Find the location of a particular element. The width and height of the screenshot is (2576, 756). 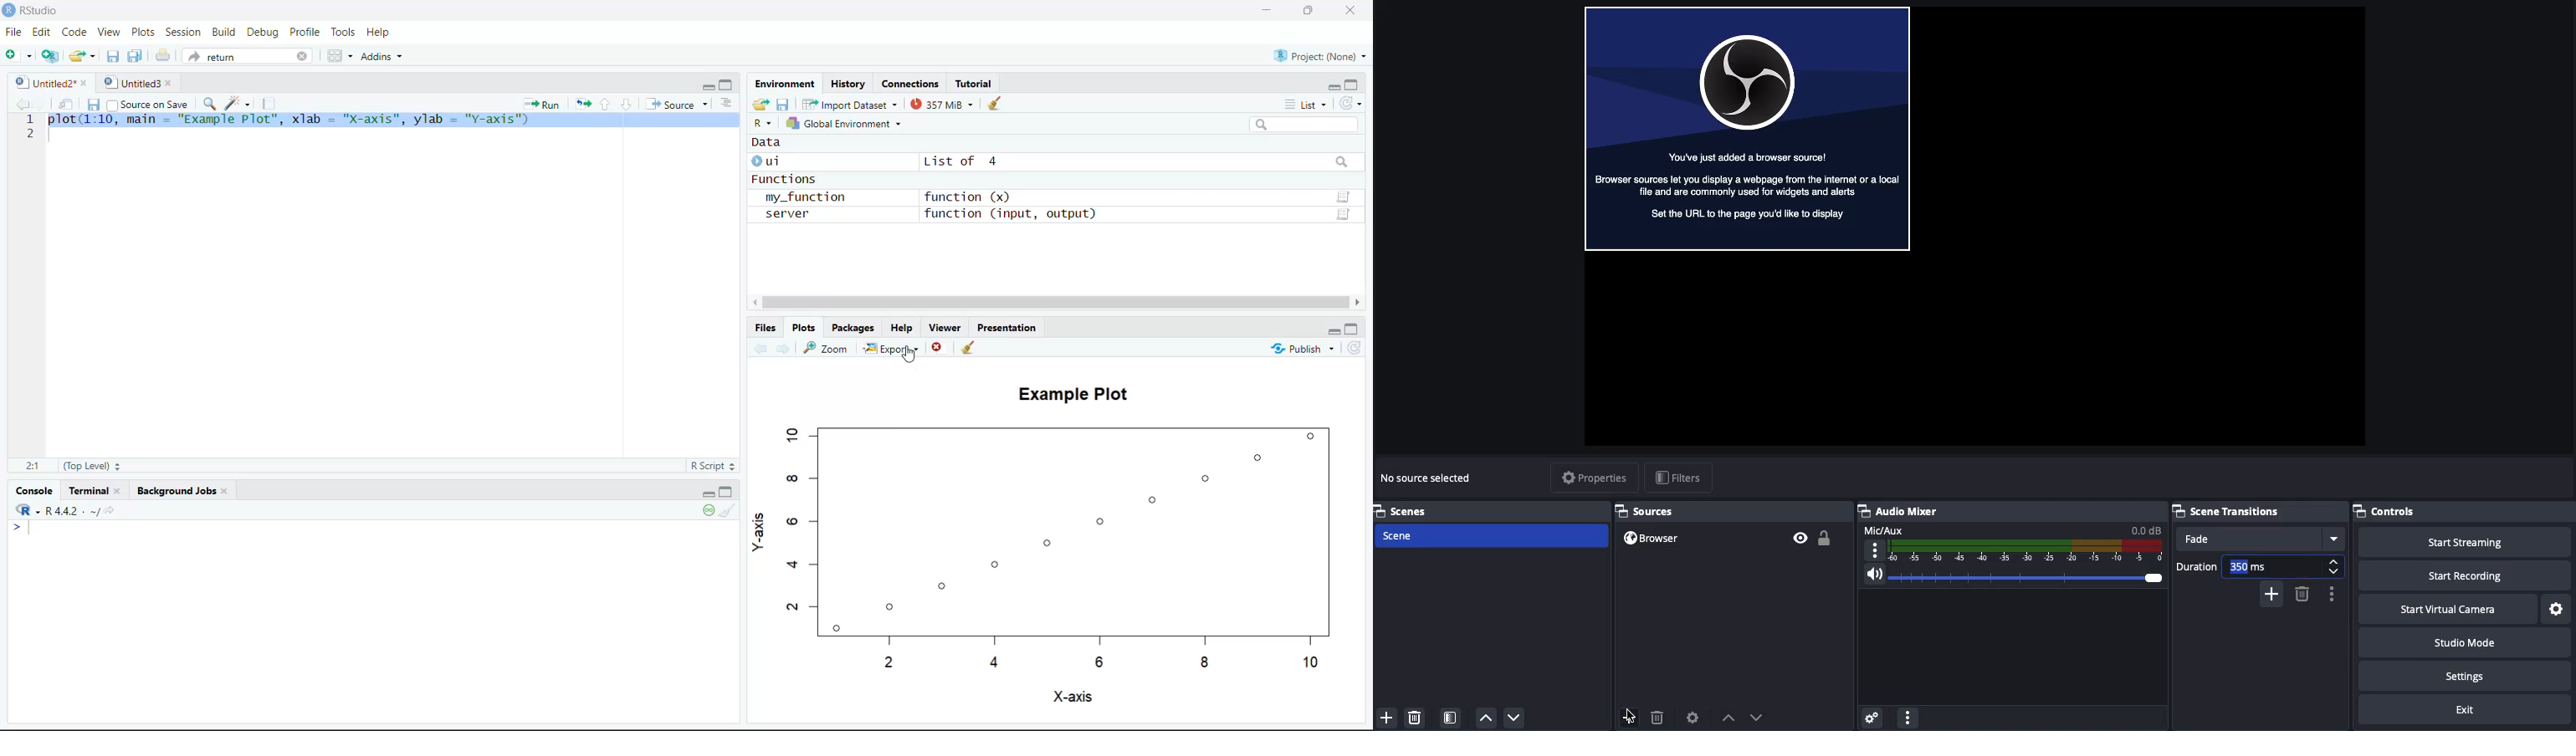

Plot is located at coordinates (1060, 545).